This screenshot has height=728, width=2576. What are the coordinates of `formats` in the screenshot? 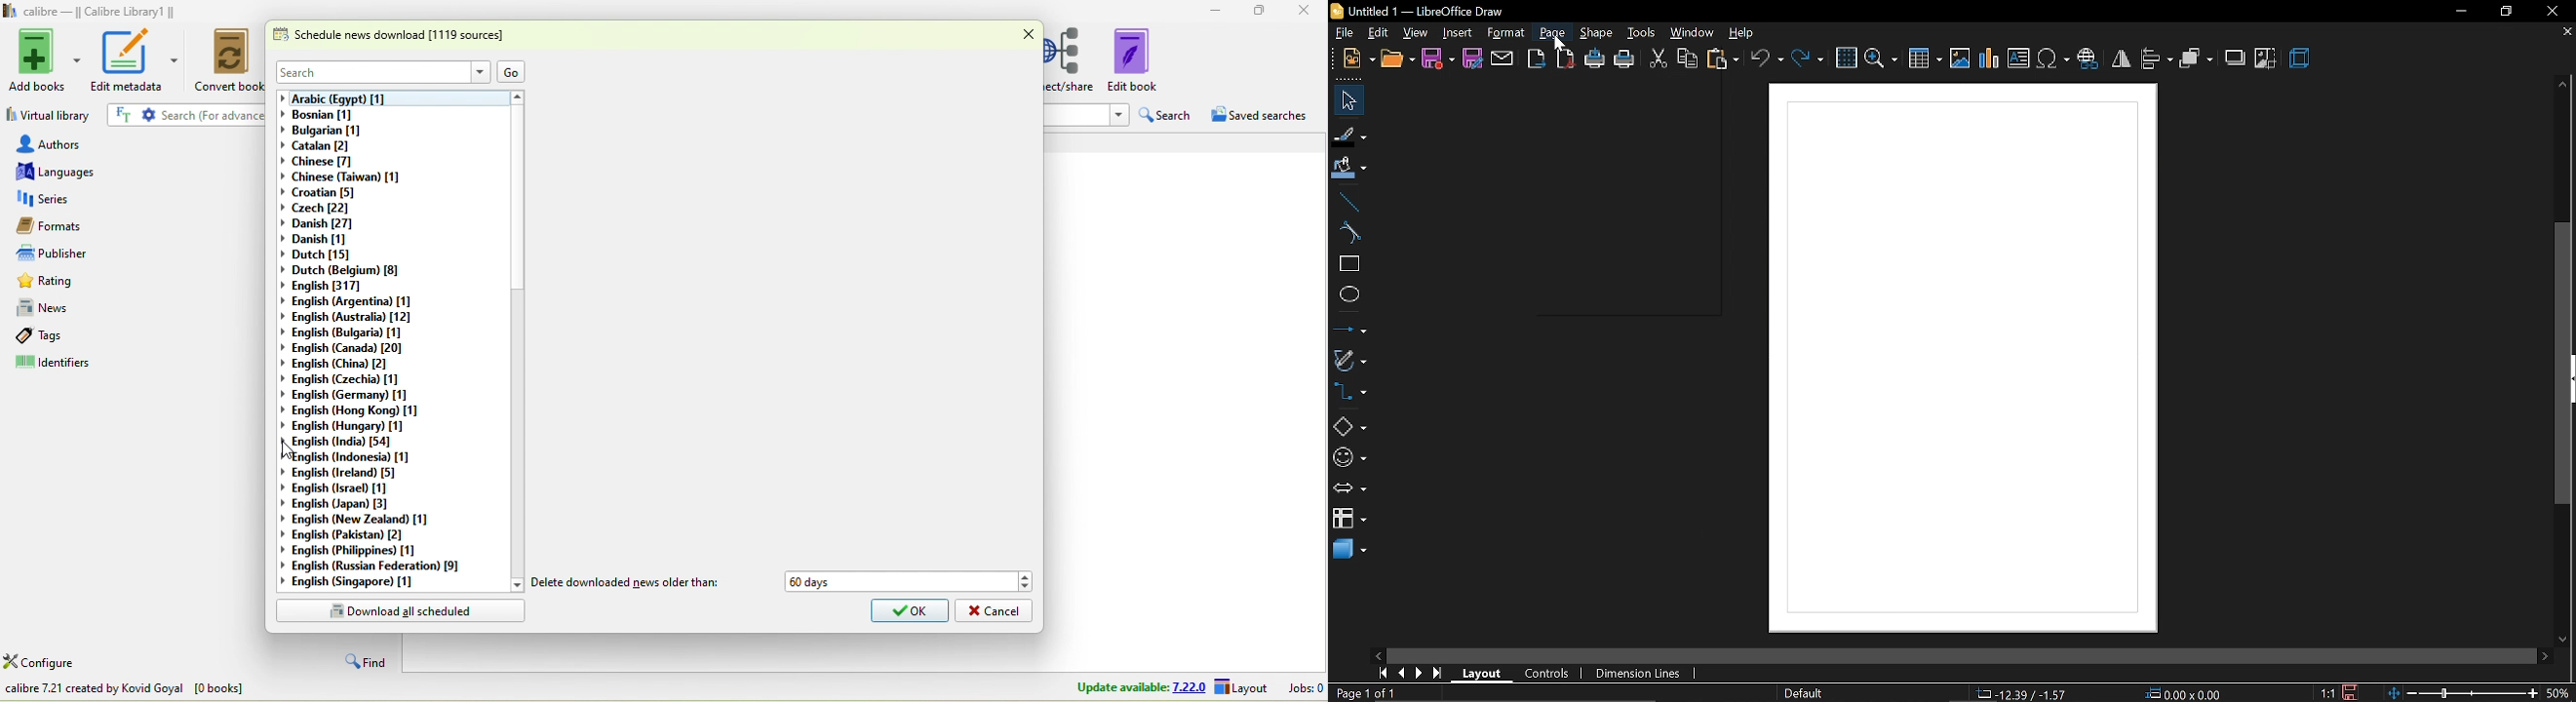 It's located at (135, 227).